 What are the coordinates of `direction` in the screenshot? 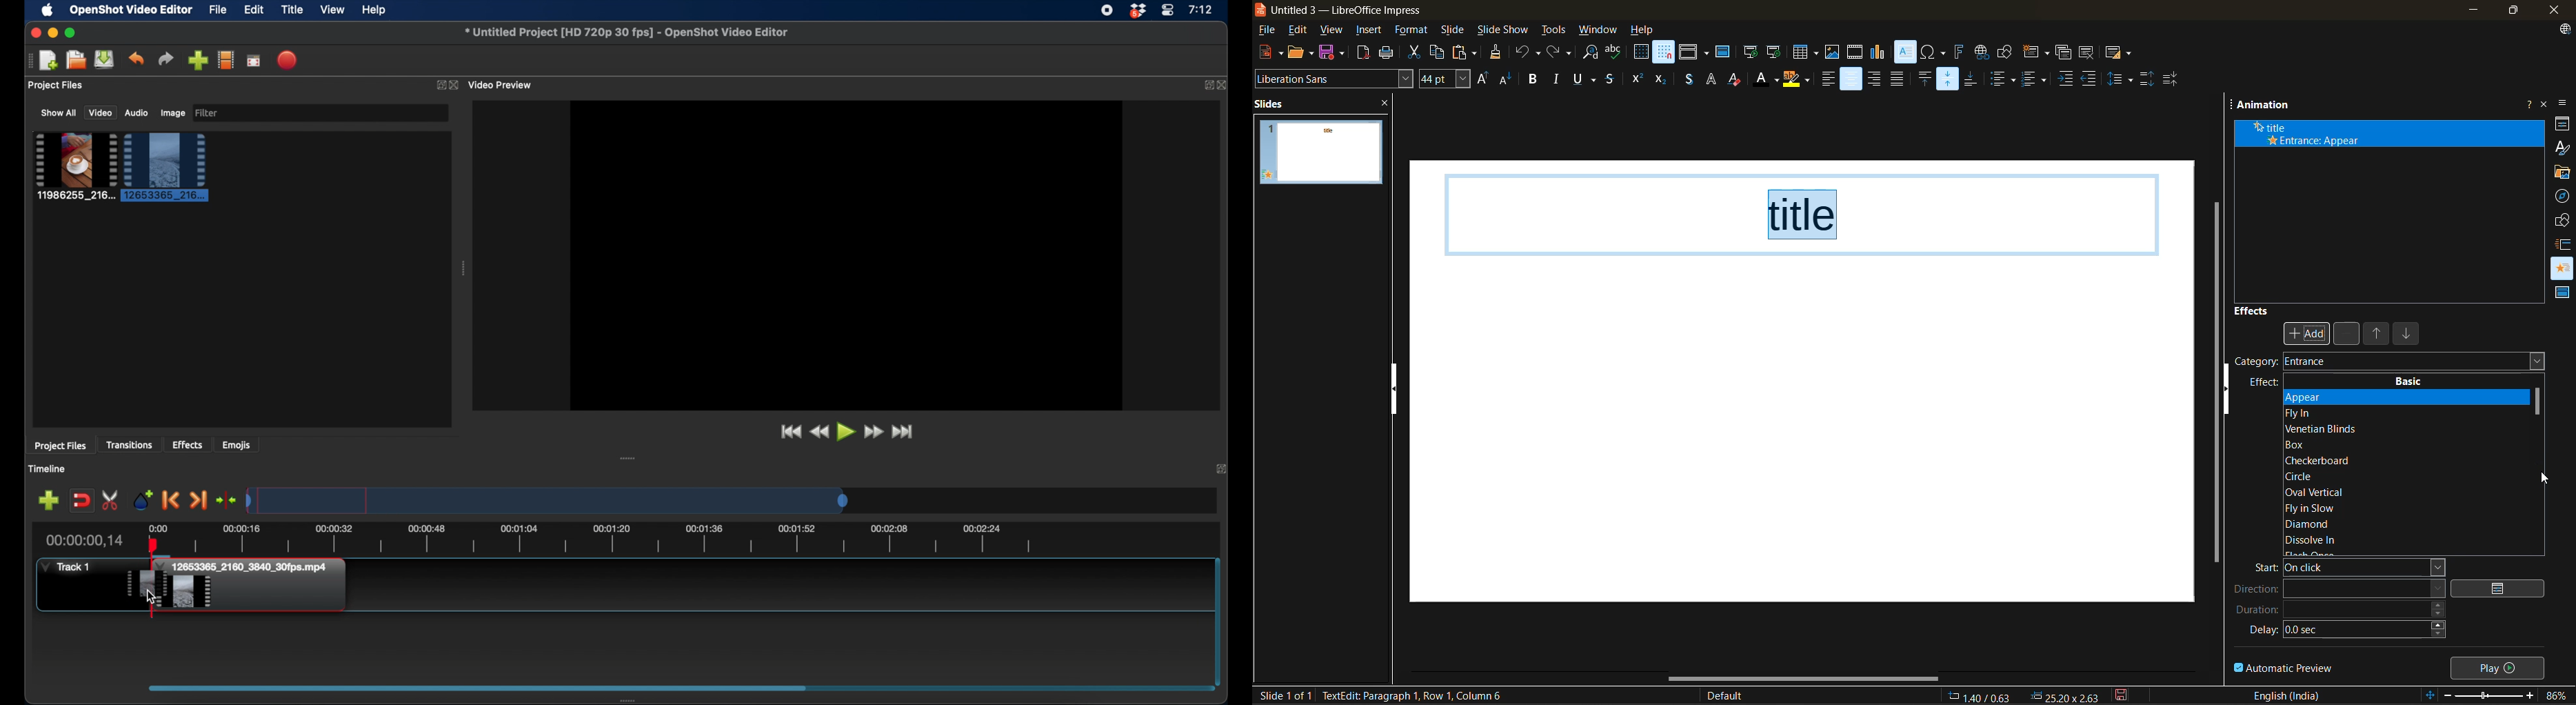 It's located at (2339, 591).